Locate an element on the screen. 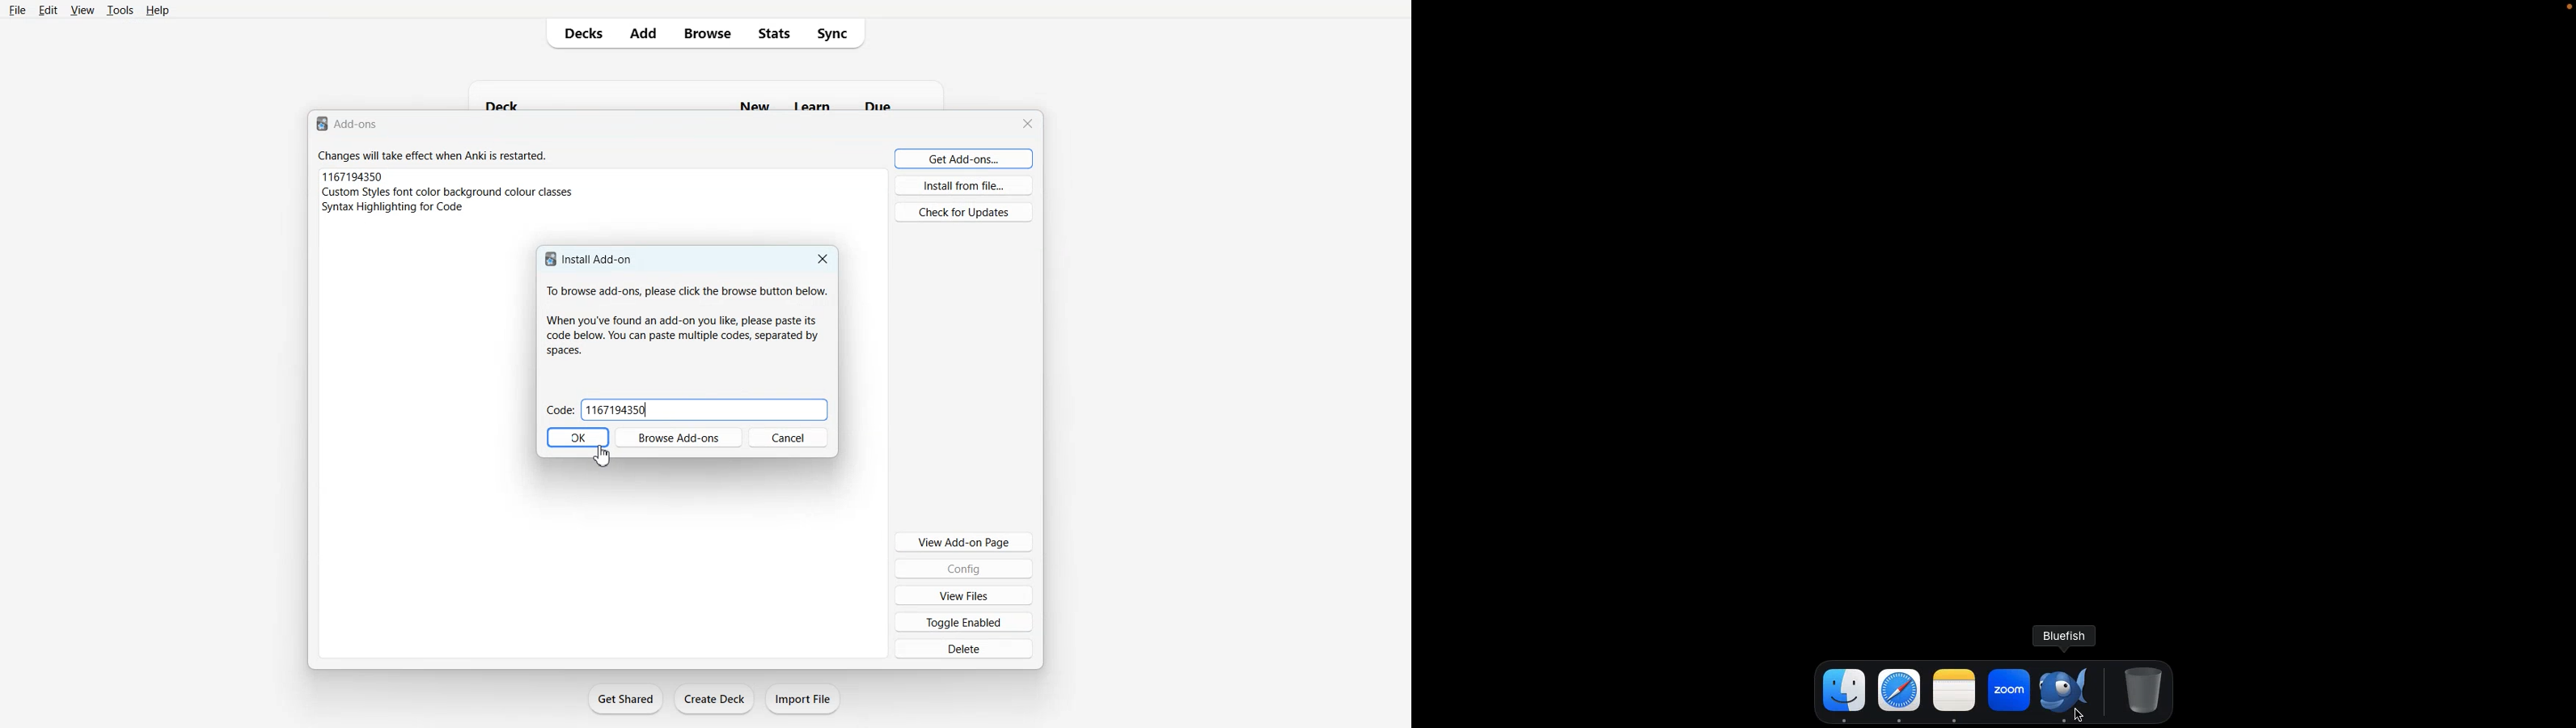  Add-ons. is located at coordinates (350, 124).